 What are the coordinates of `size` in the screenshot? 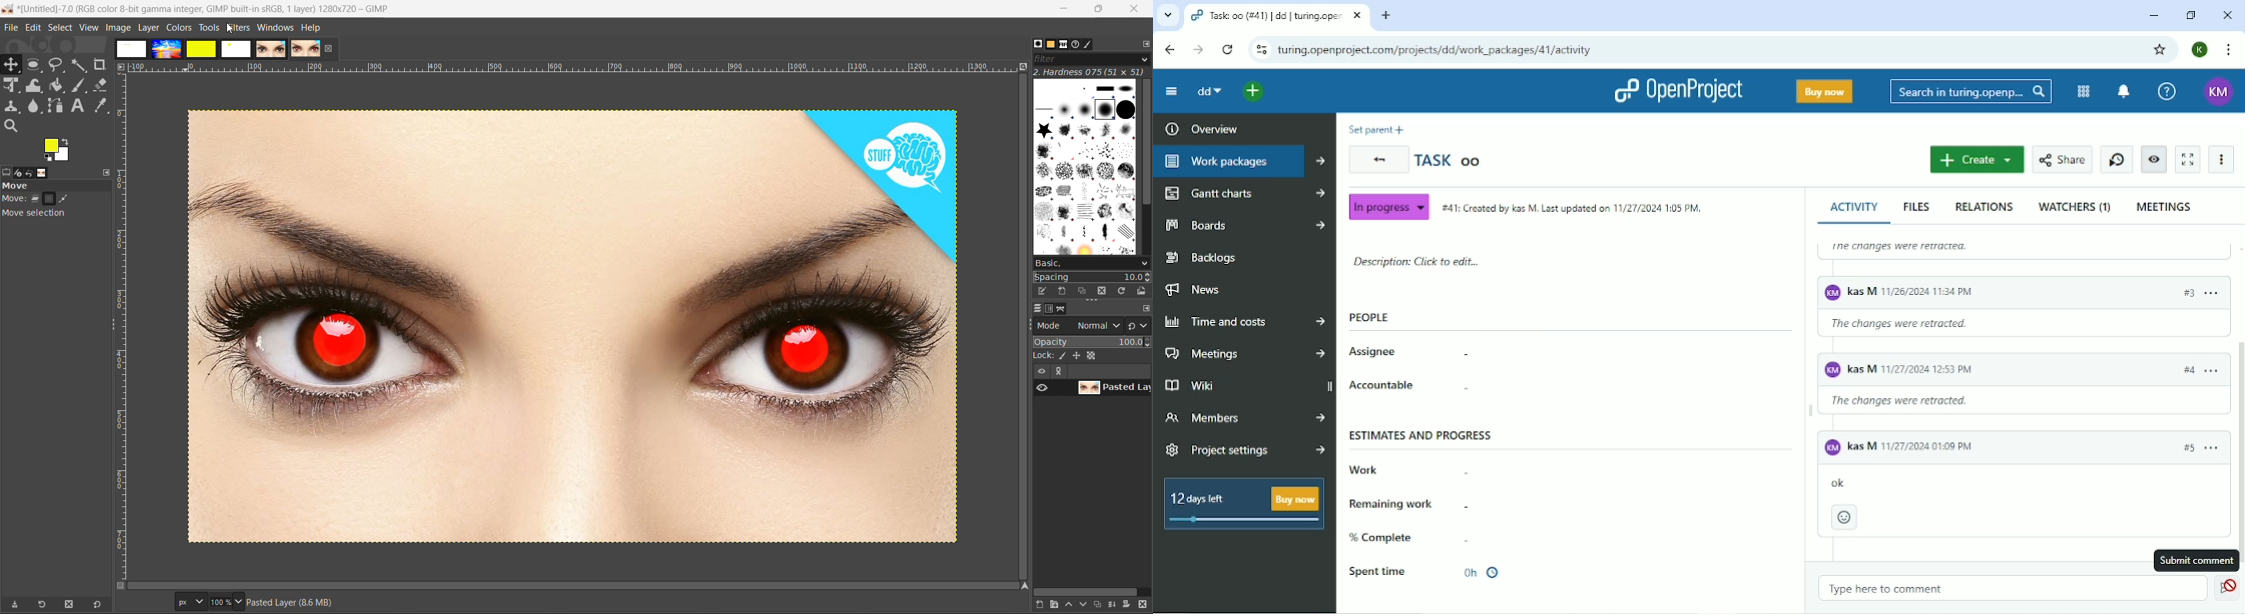 It's located at (1095, 355).